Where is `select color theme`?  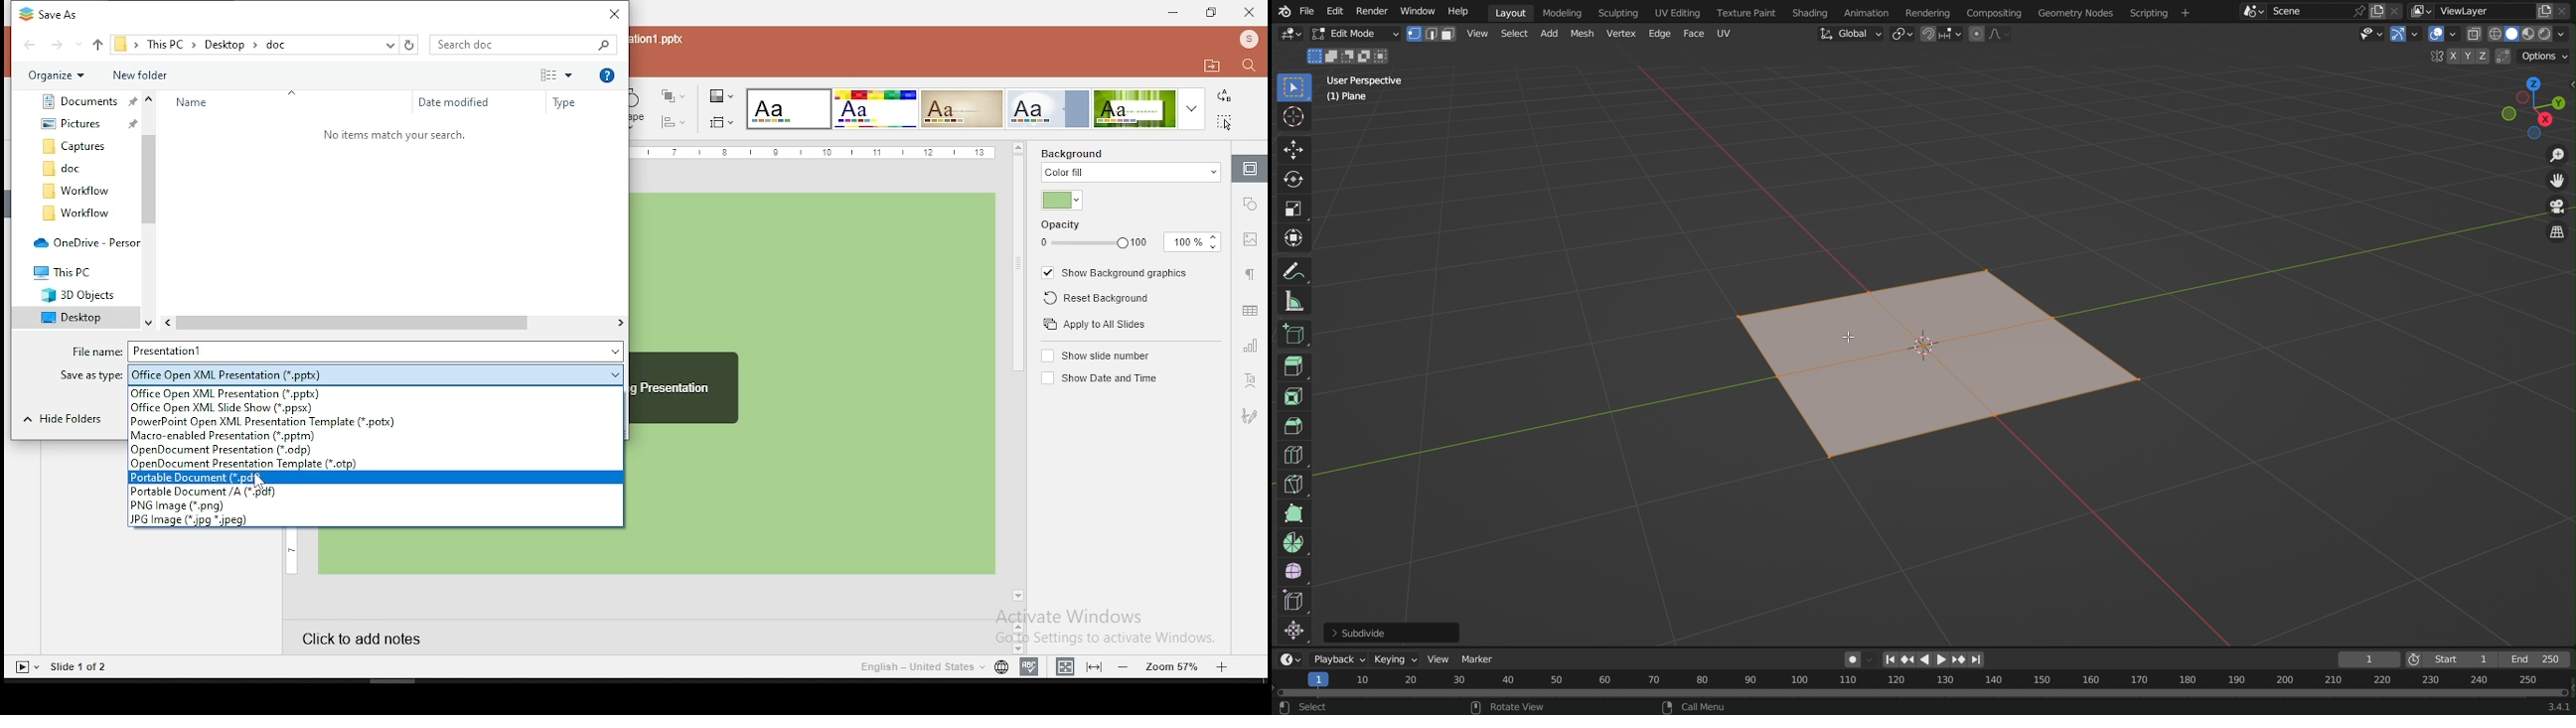
select color theme is located at coordinates (874, 108).